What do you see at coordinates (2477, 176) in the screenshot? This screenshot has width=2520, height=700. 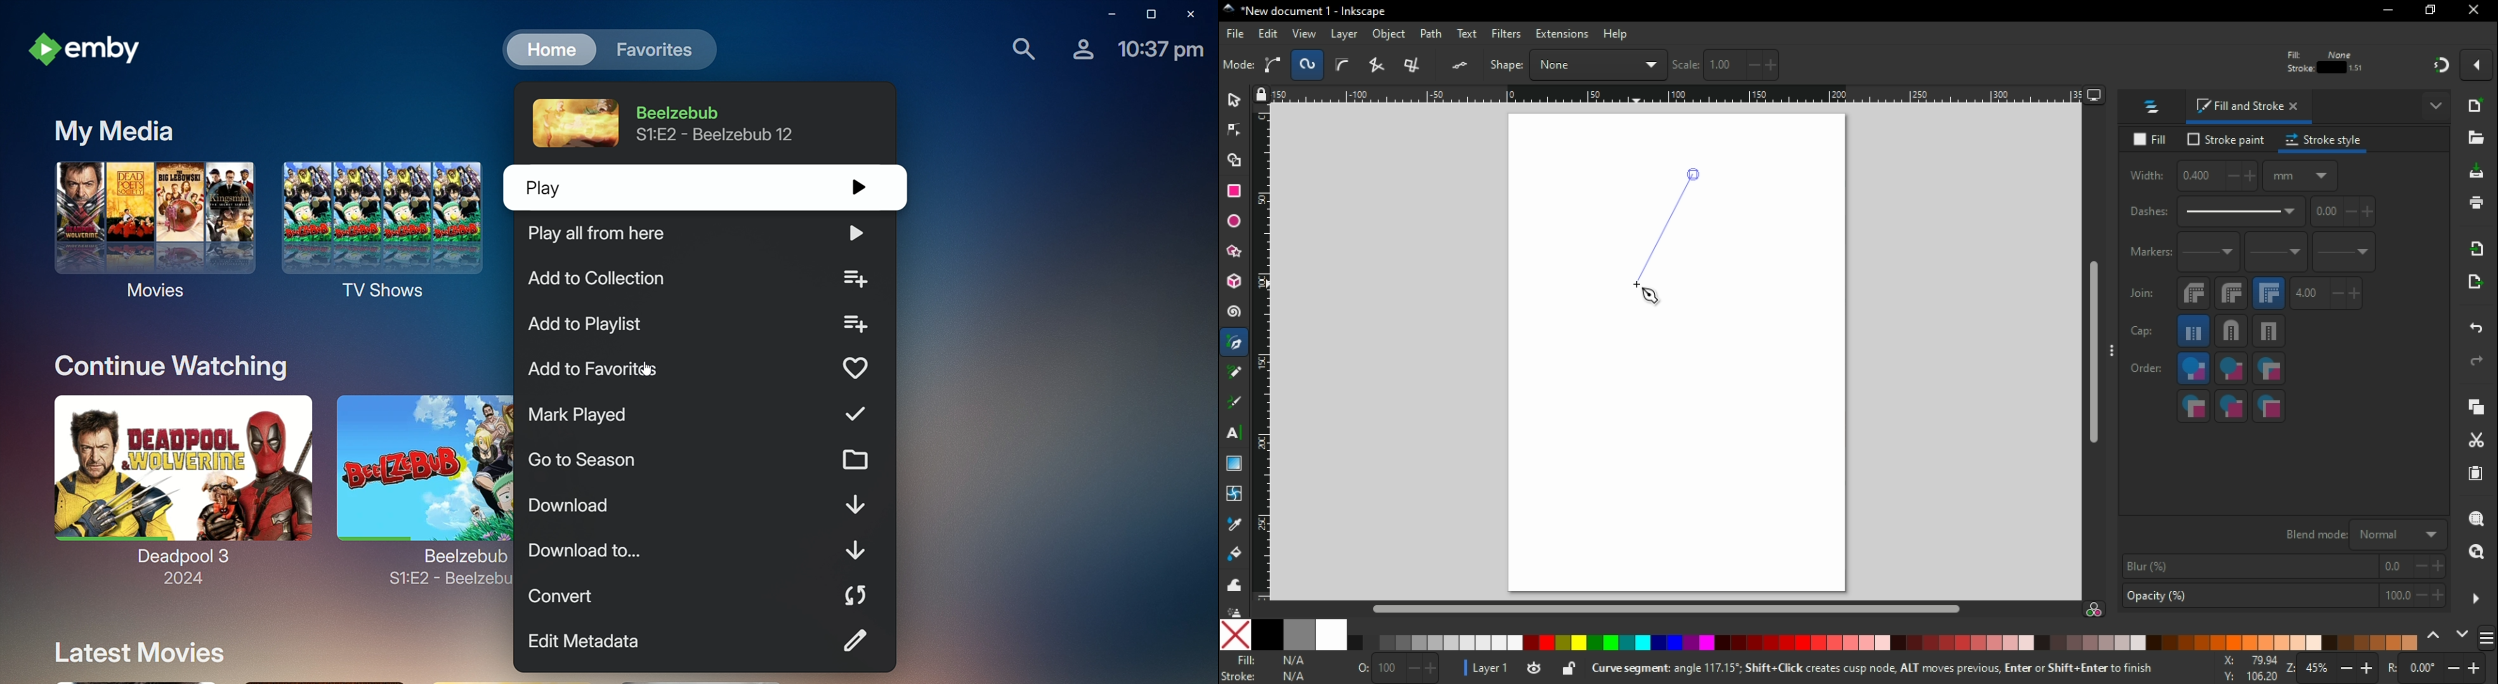 I see `save` at bounding box center [2477, 176].